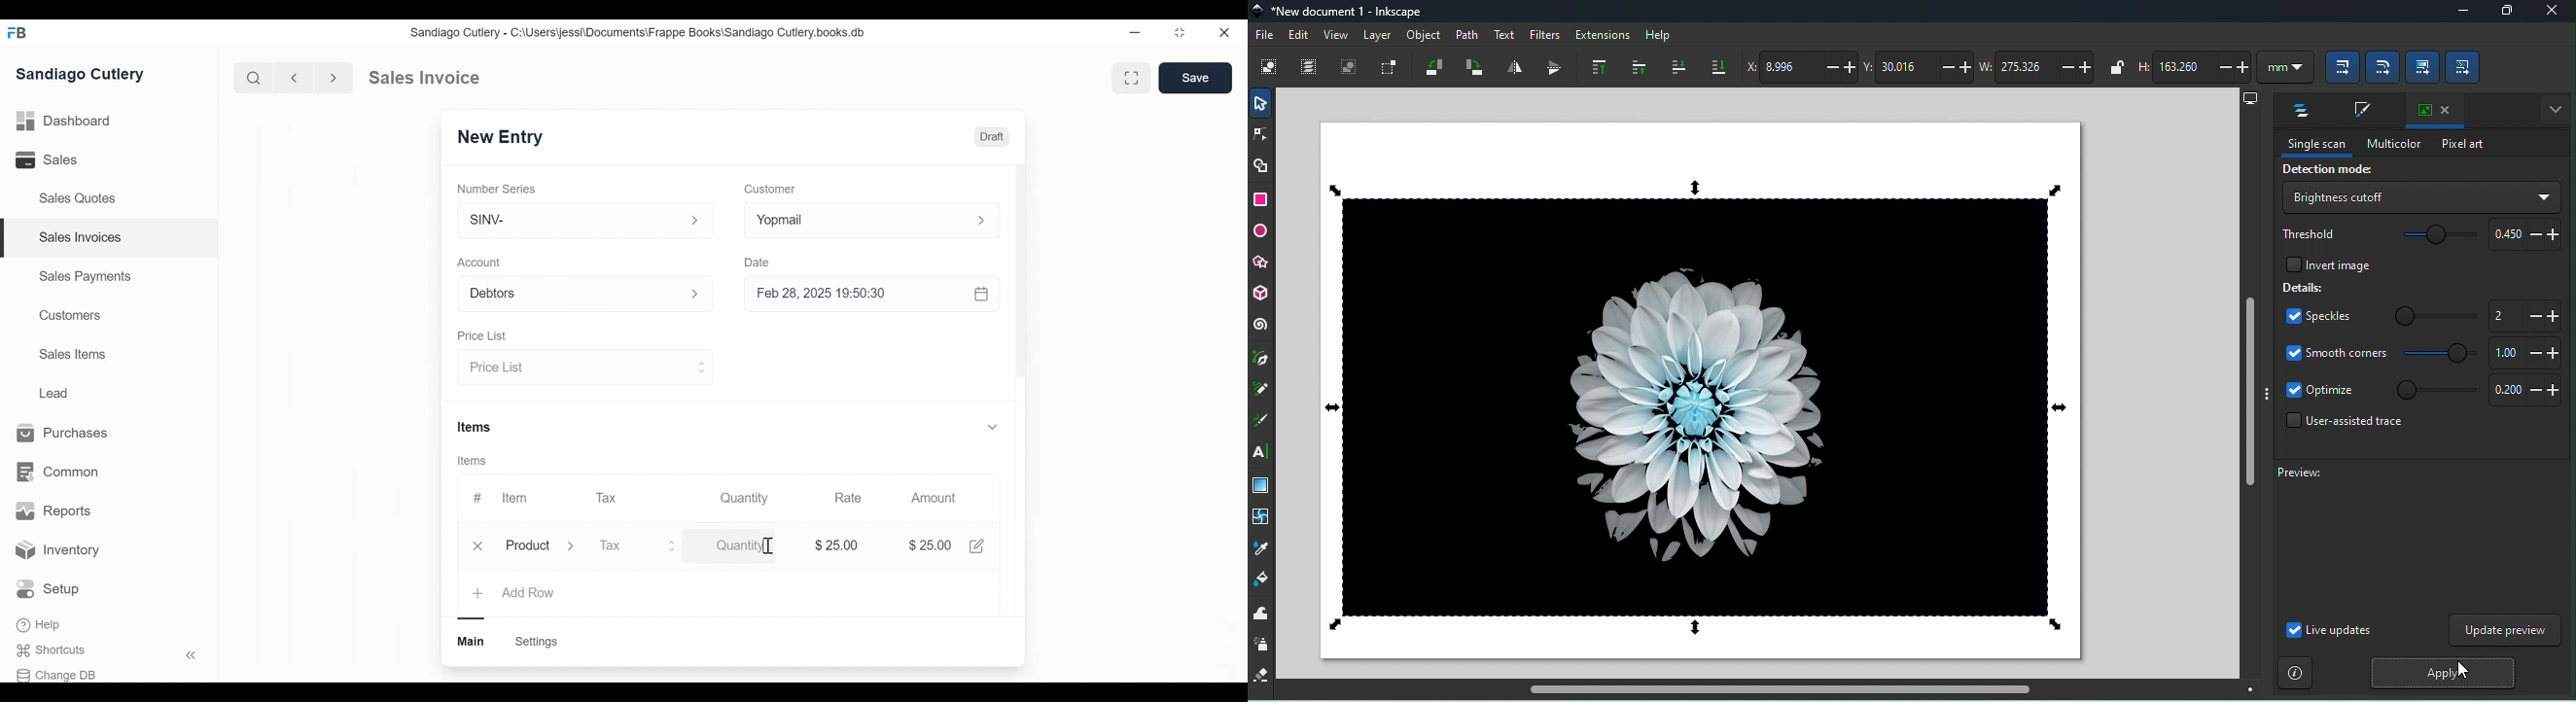 The image size is (2576, 728). I want to click on Settings, so click(538, 642).